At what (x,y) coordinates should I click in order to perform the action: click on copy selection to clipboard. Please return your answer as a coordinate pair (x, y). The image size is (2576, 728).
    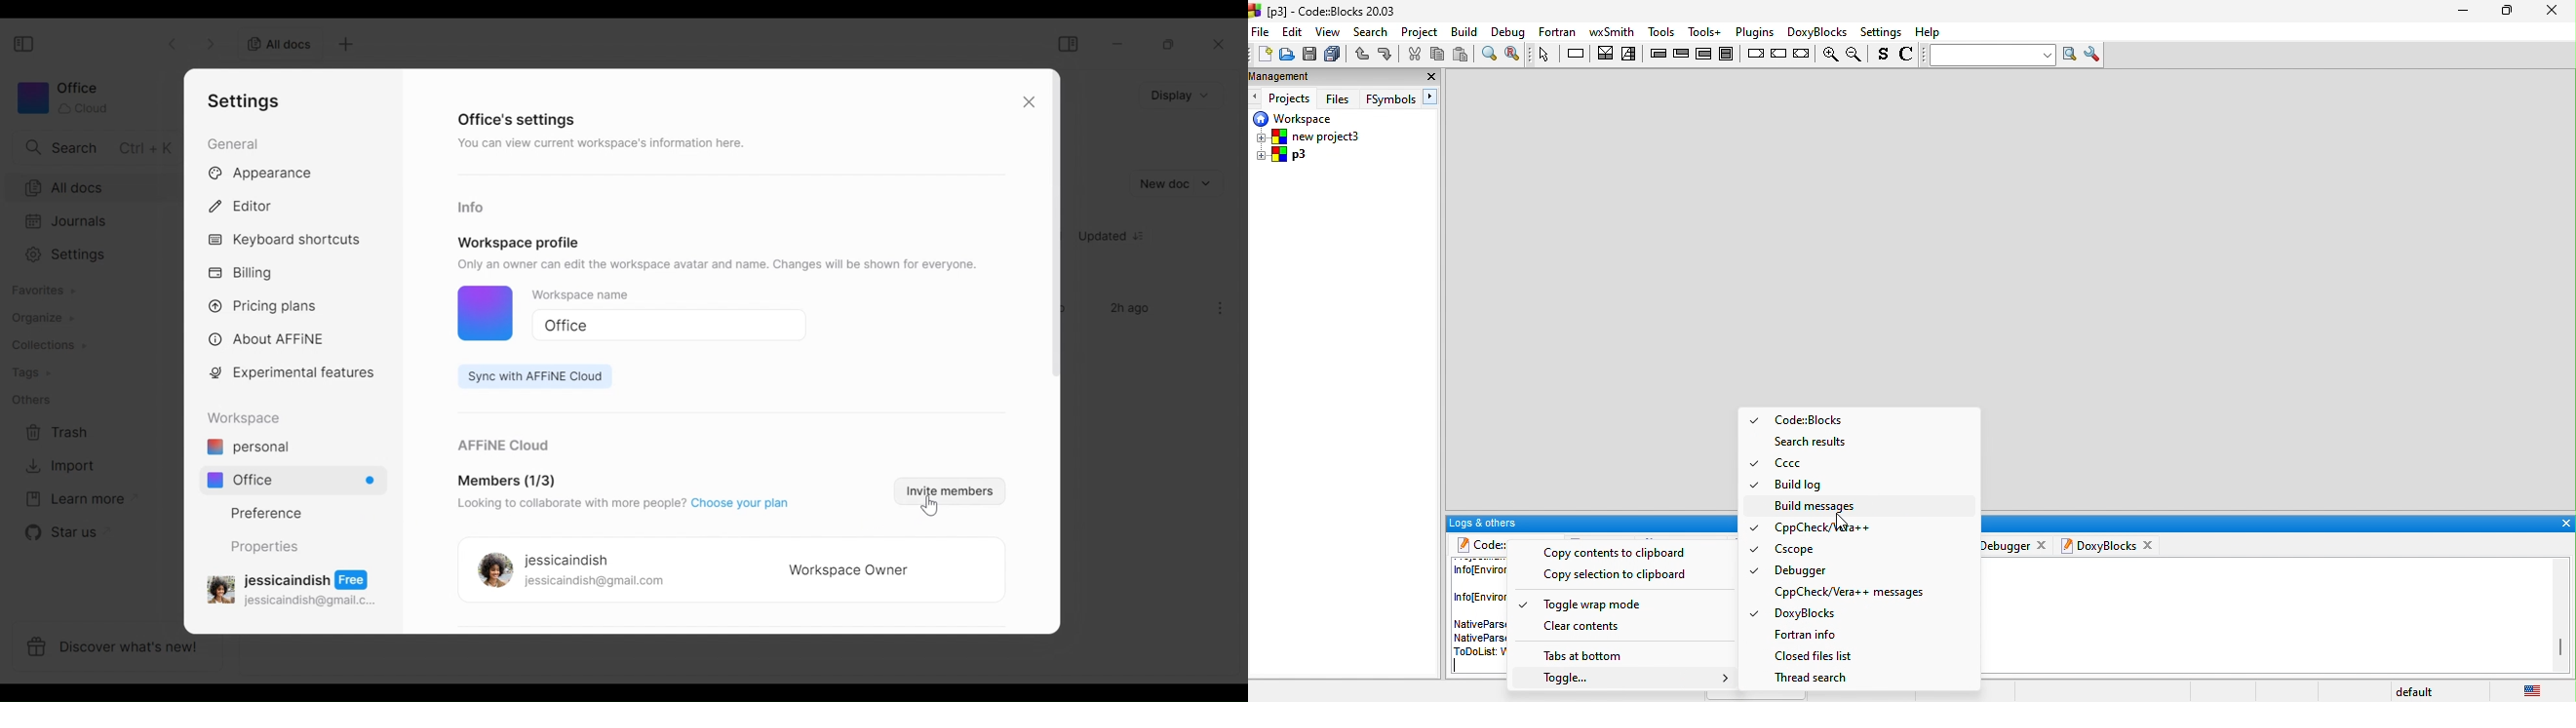
    Looking at the image, I should click on (1624, 576).